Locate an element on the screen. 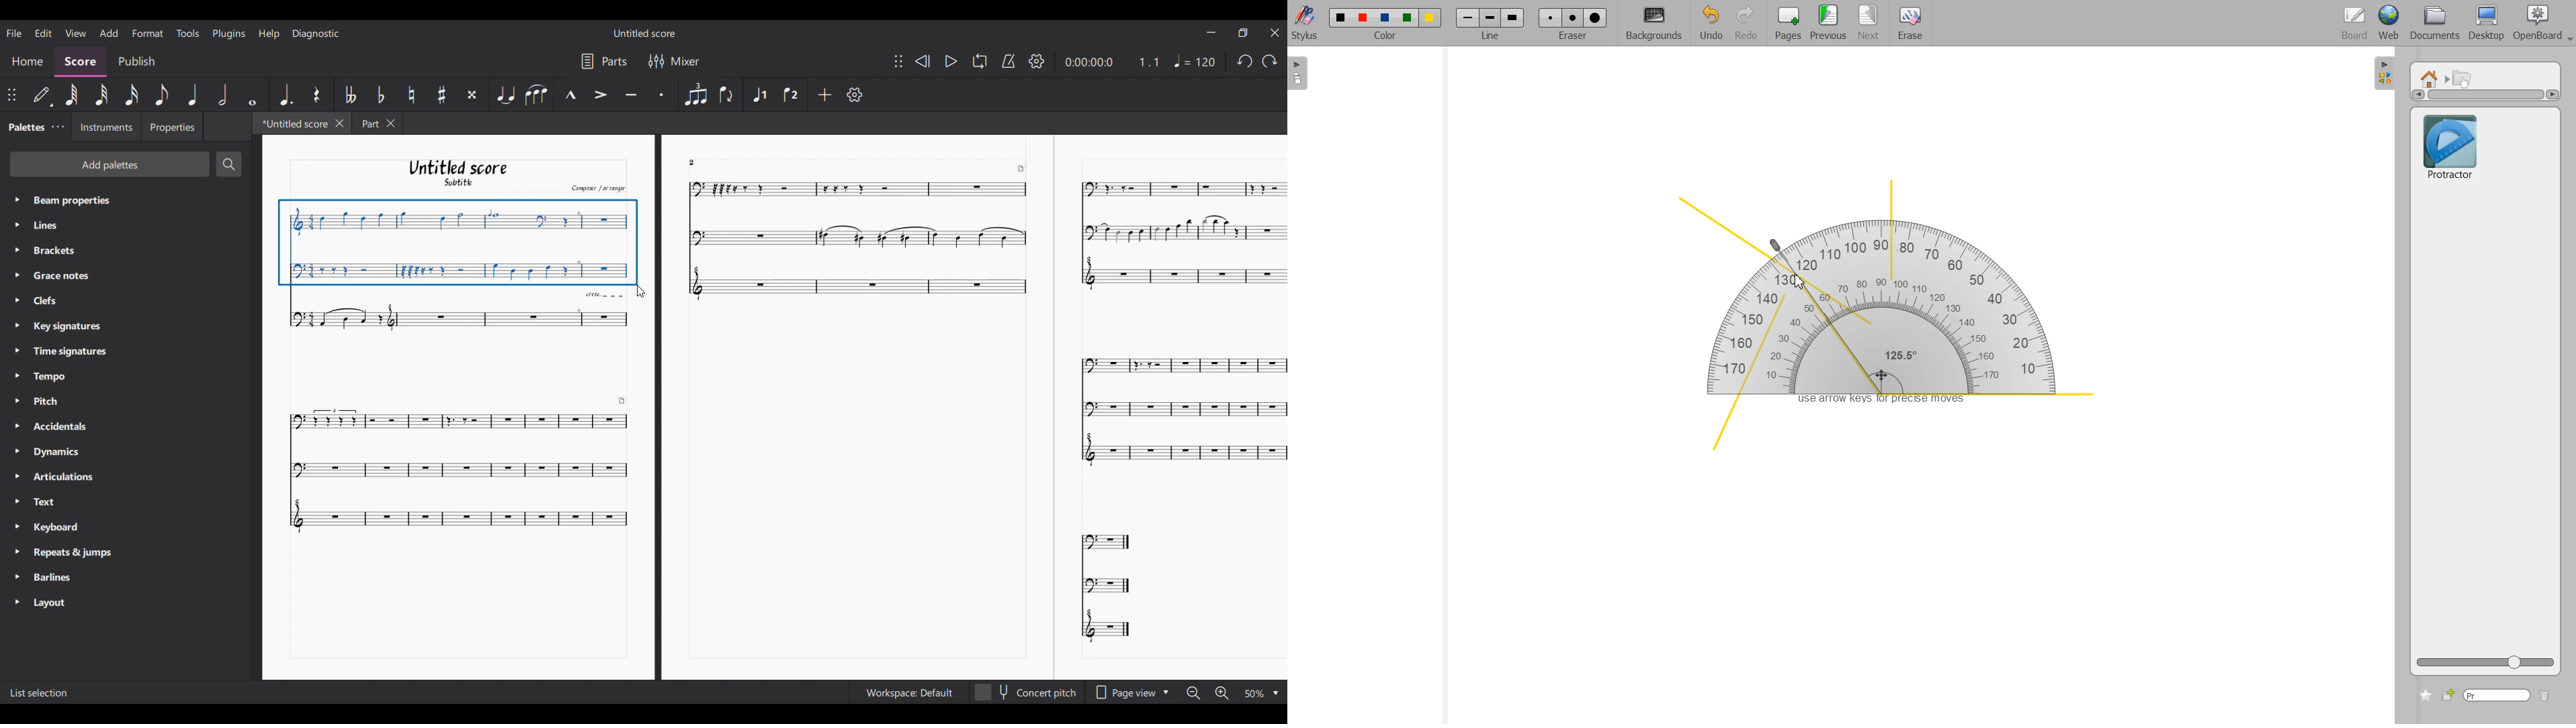 This screenshot has width=2576, height=728. Toggle double flat is located at coordinates (351, 94).